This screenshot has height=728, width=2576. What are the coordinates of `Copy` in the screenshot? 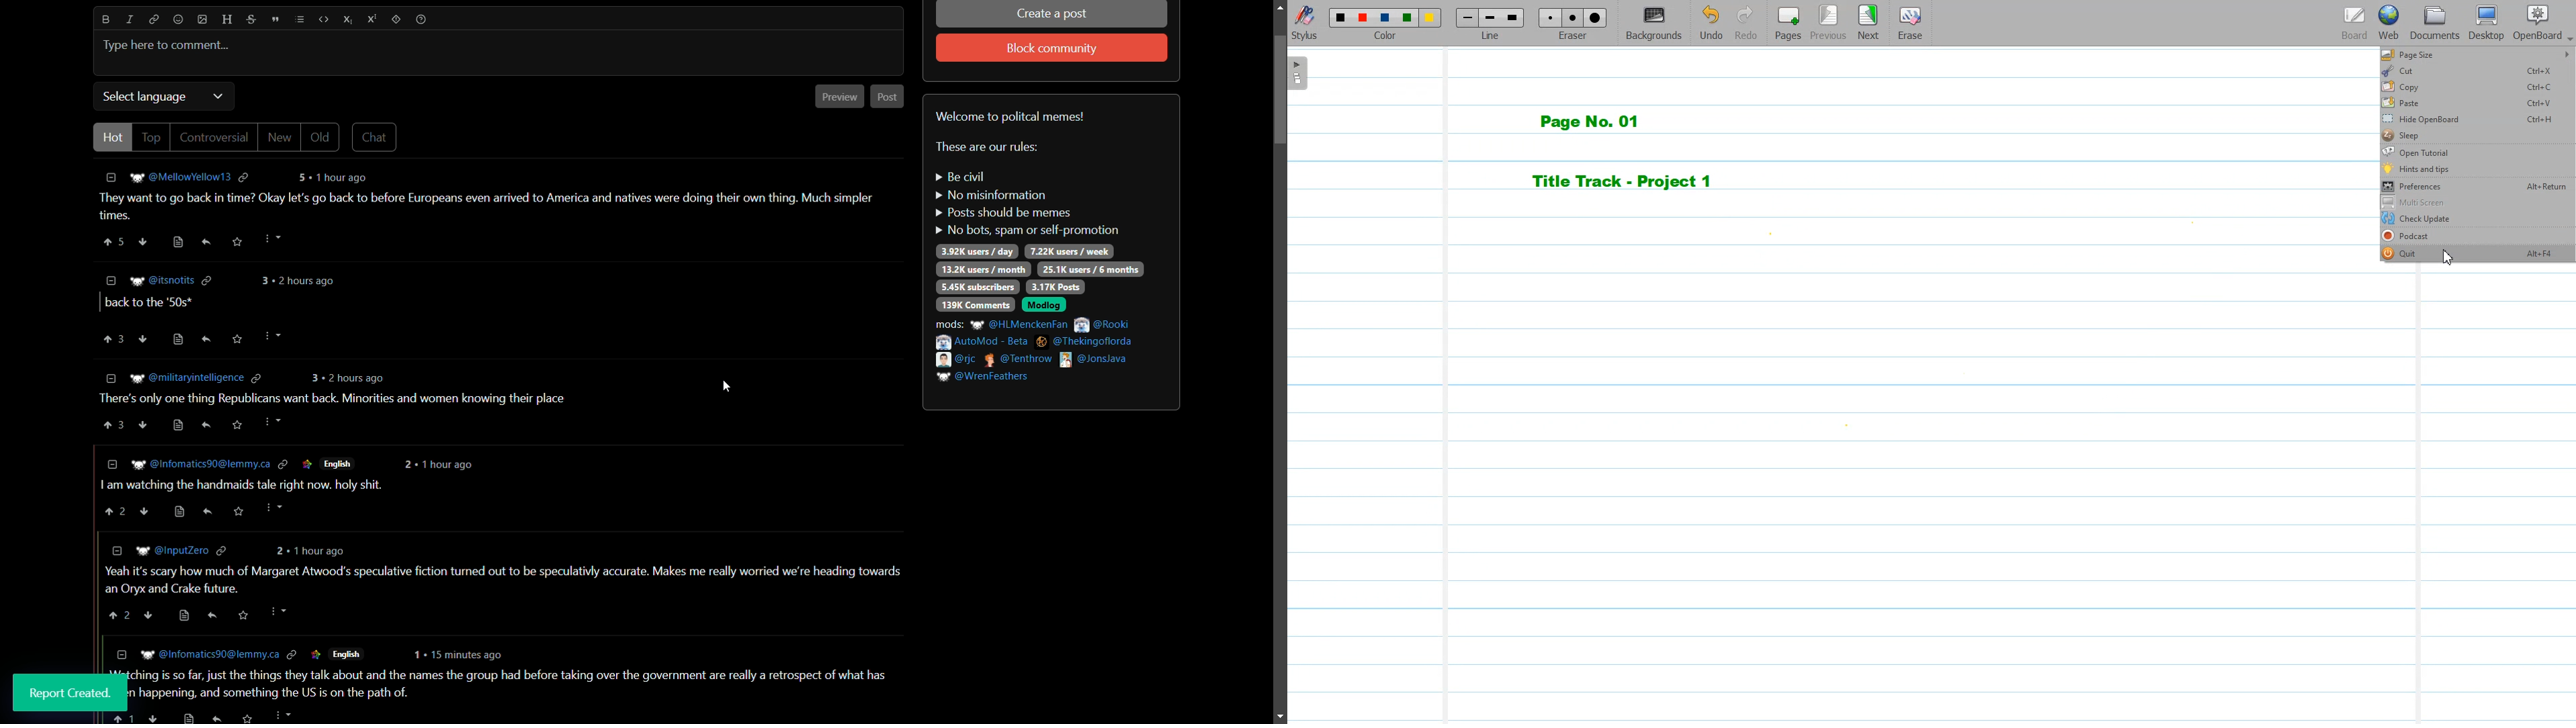 It's located at (2478, 87).